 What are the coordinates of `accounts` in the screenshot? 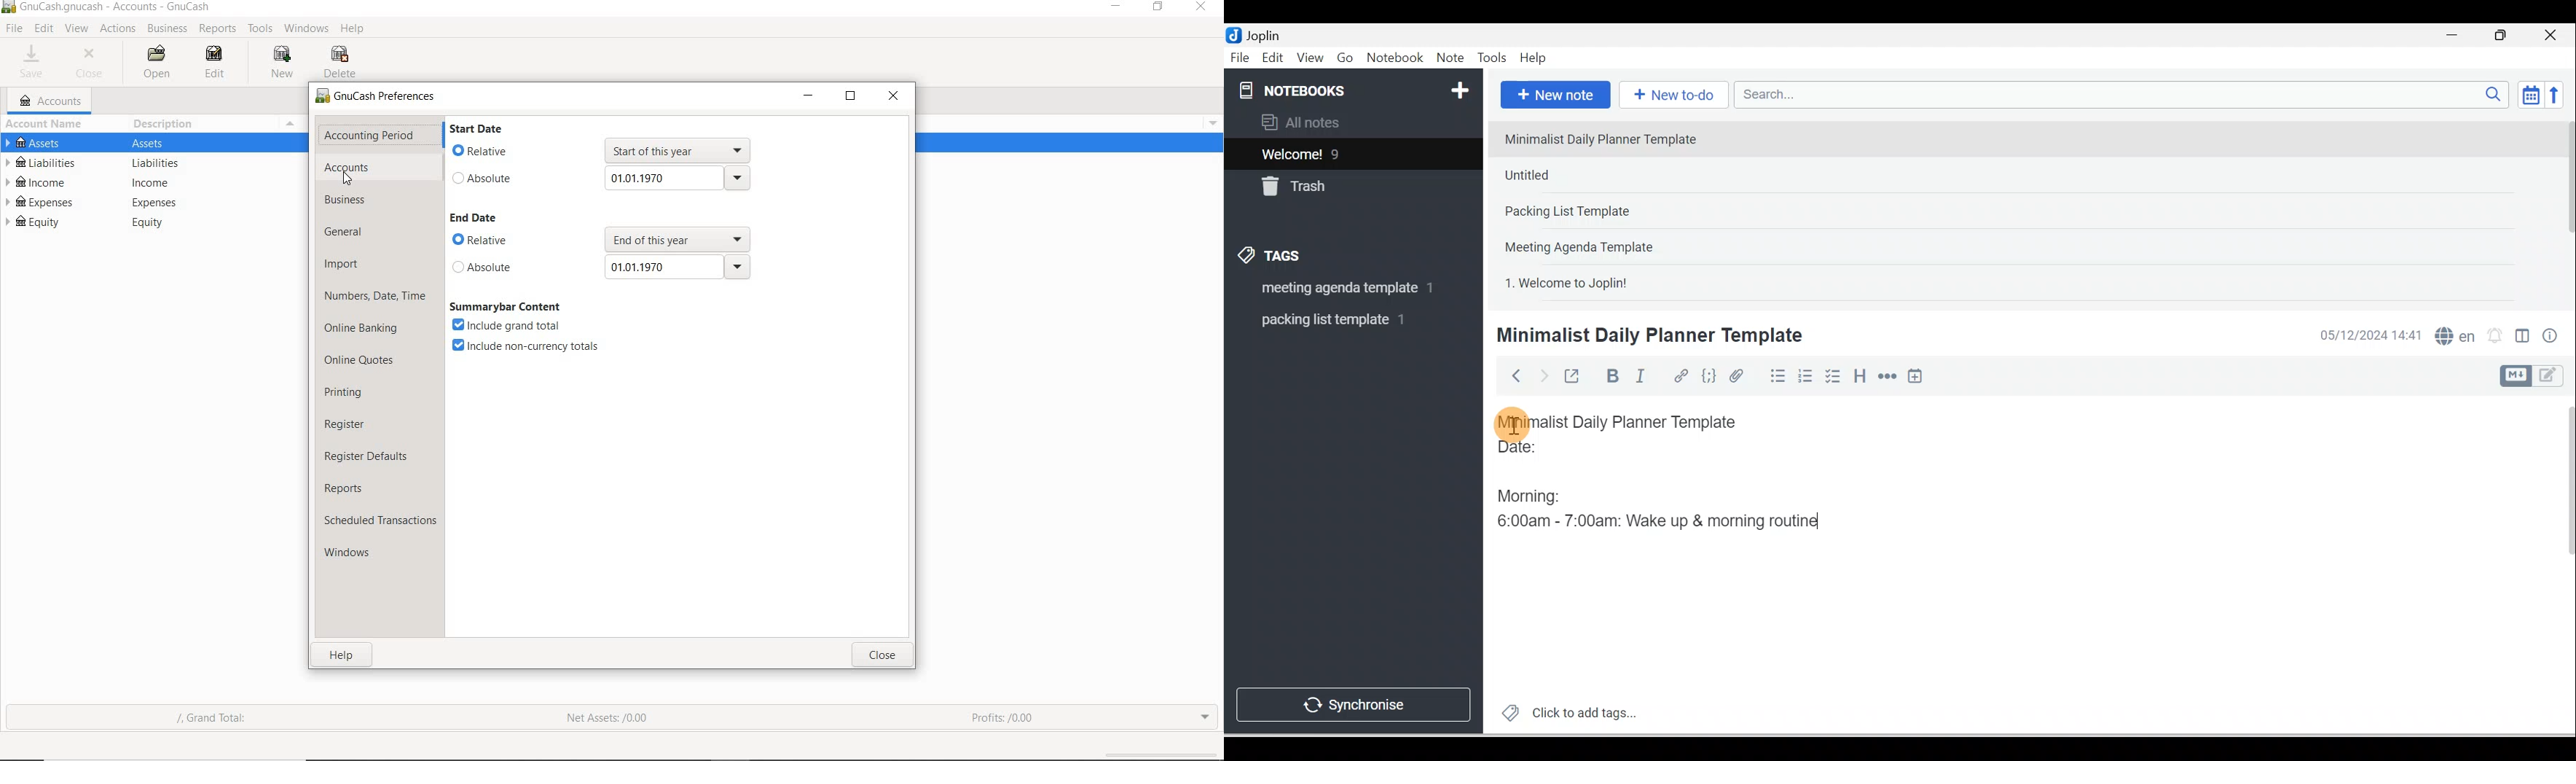 It's located at (347, 167).